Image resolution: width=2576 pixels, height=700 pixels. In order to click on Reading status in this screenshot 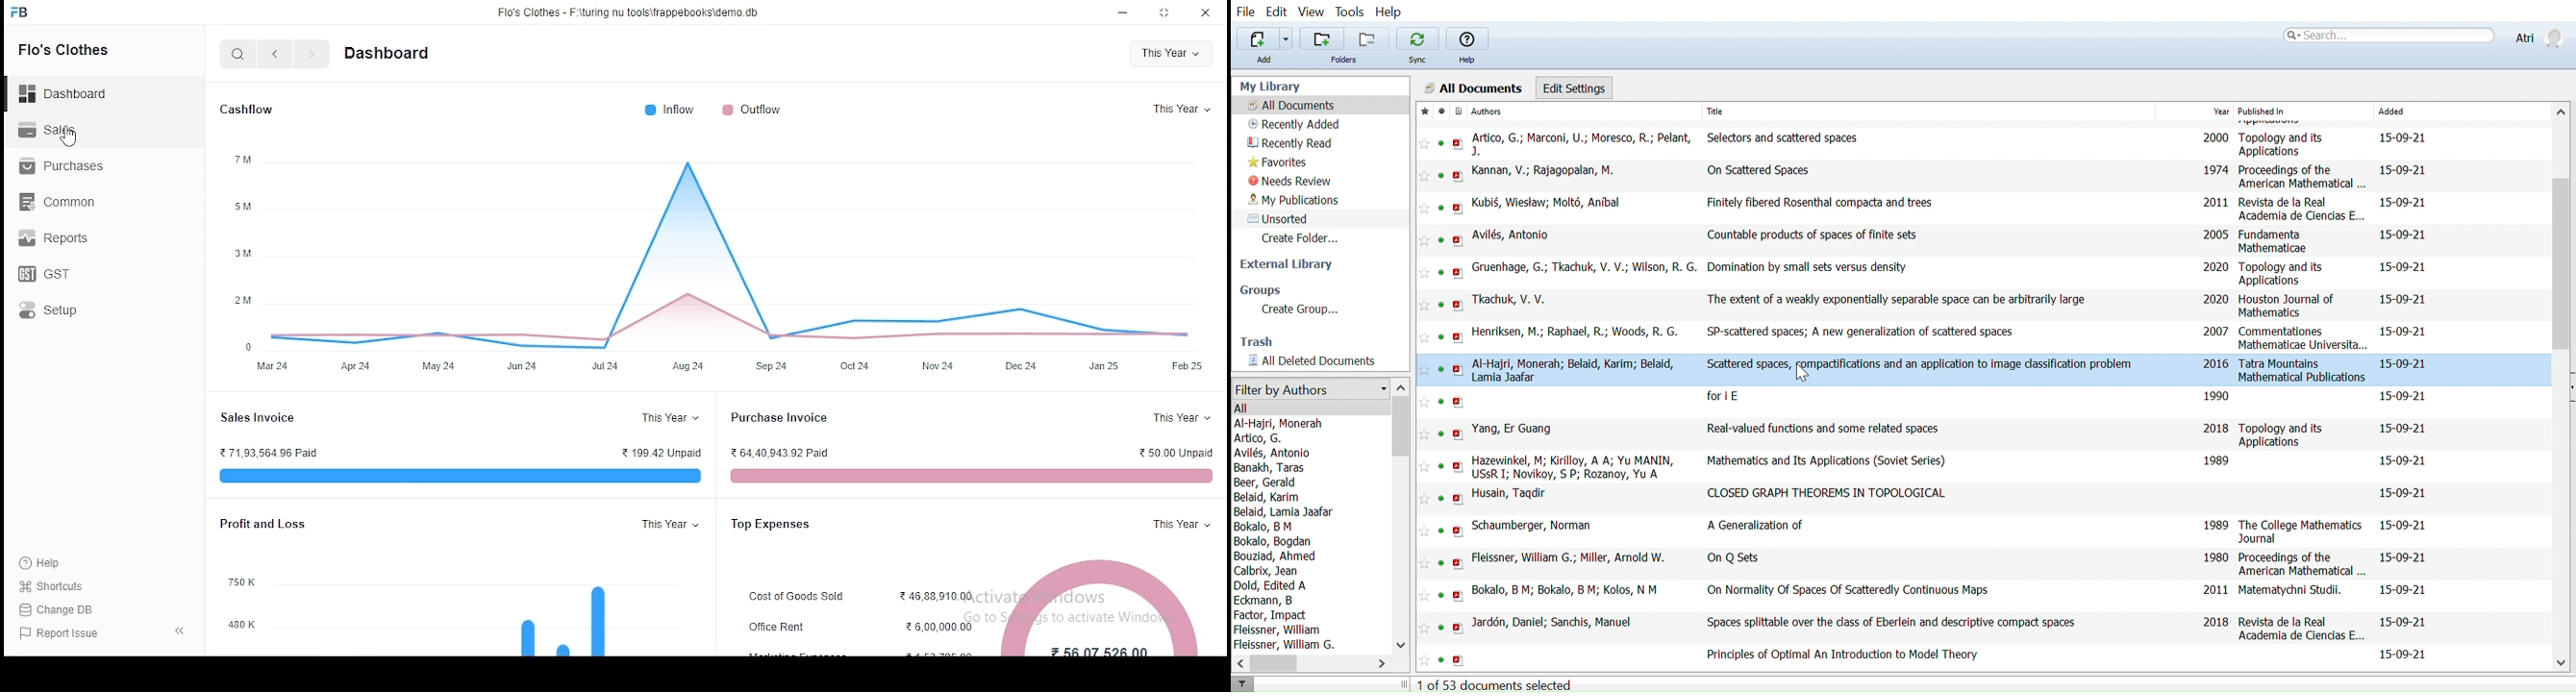, I will do `click(1441, 628)`.